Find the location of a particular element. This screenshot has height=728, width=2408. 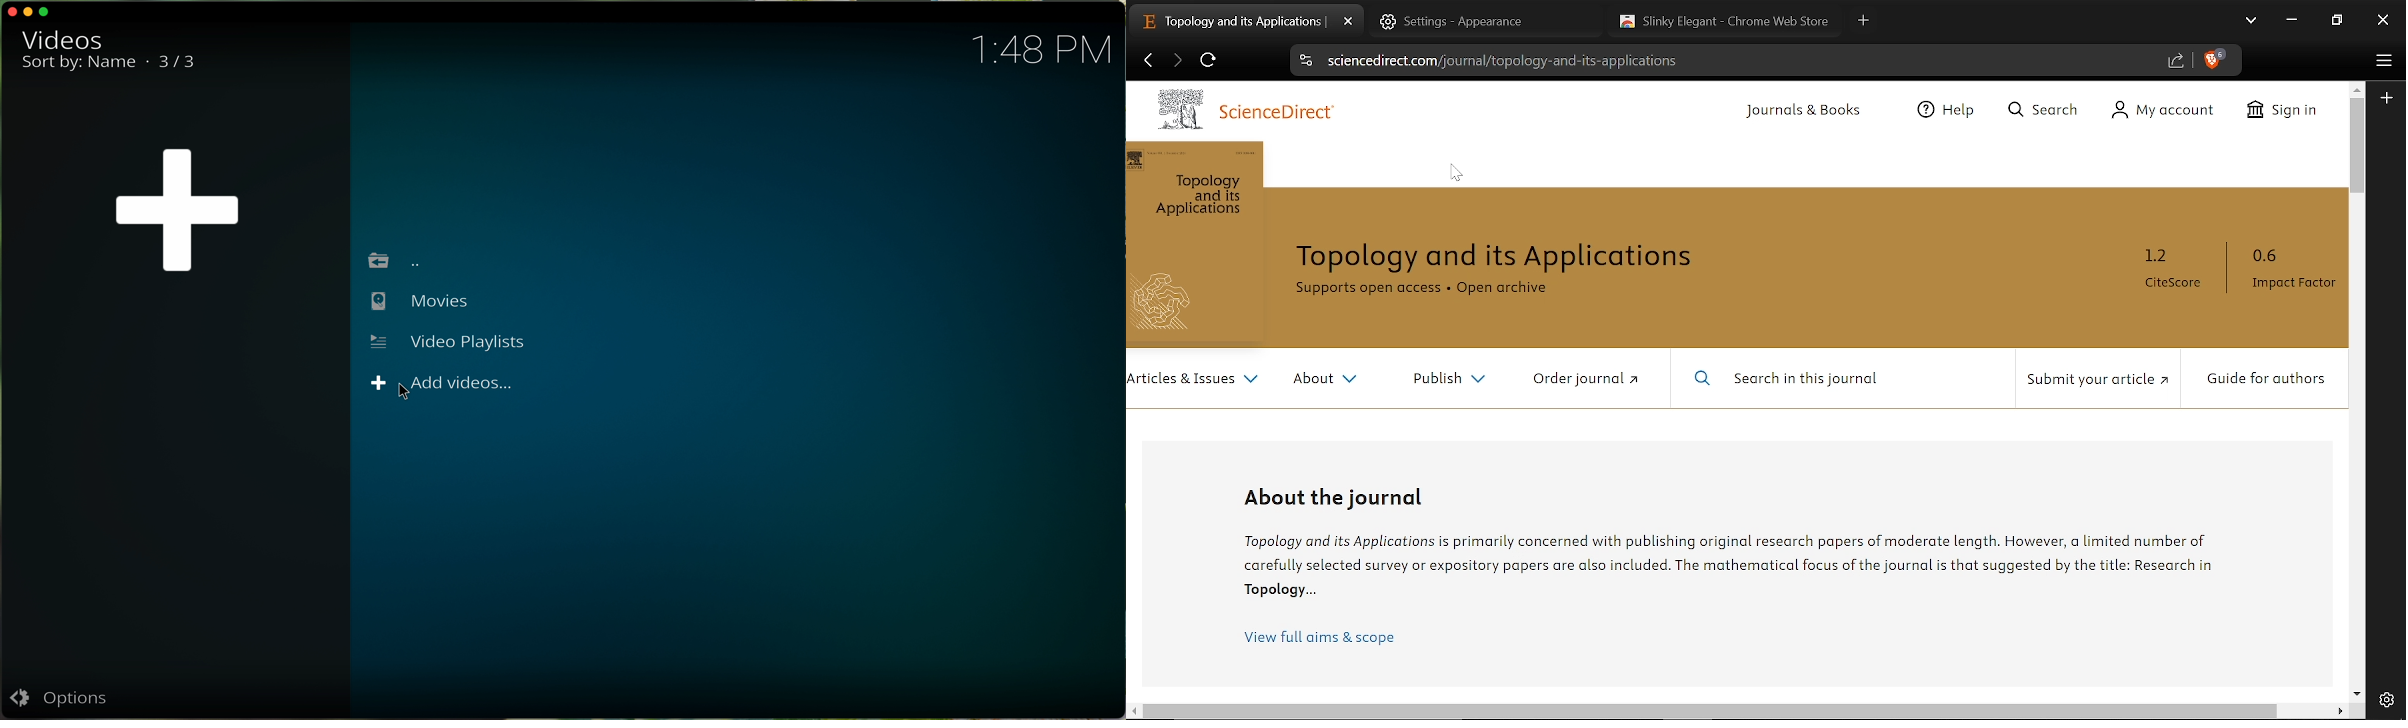

. is located at coordinates (147, 61).